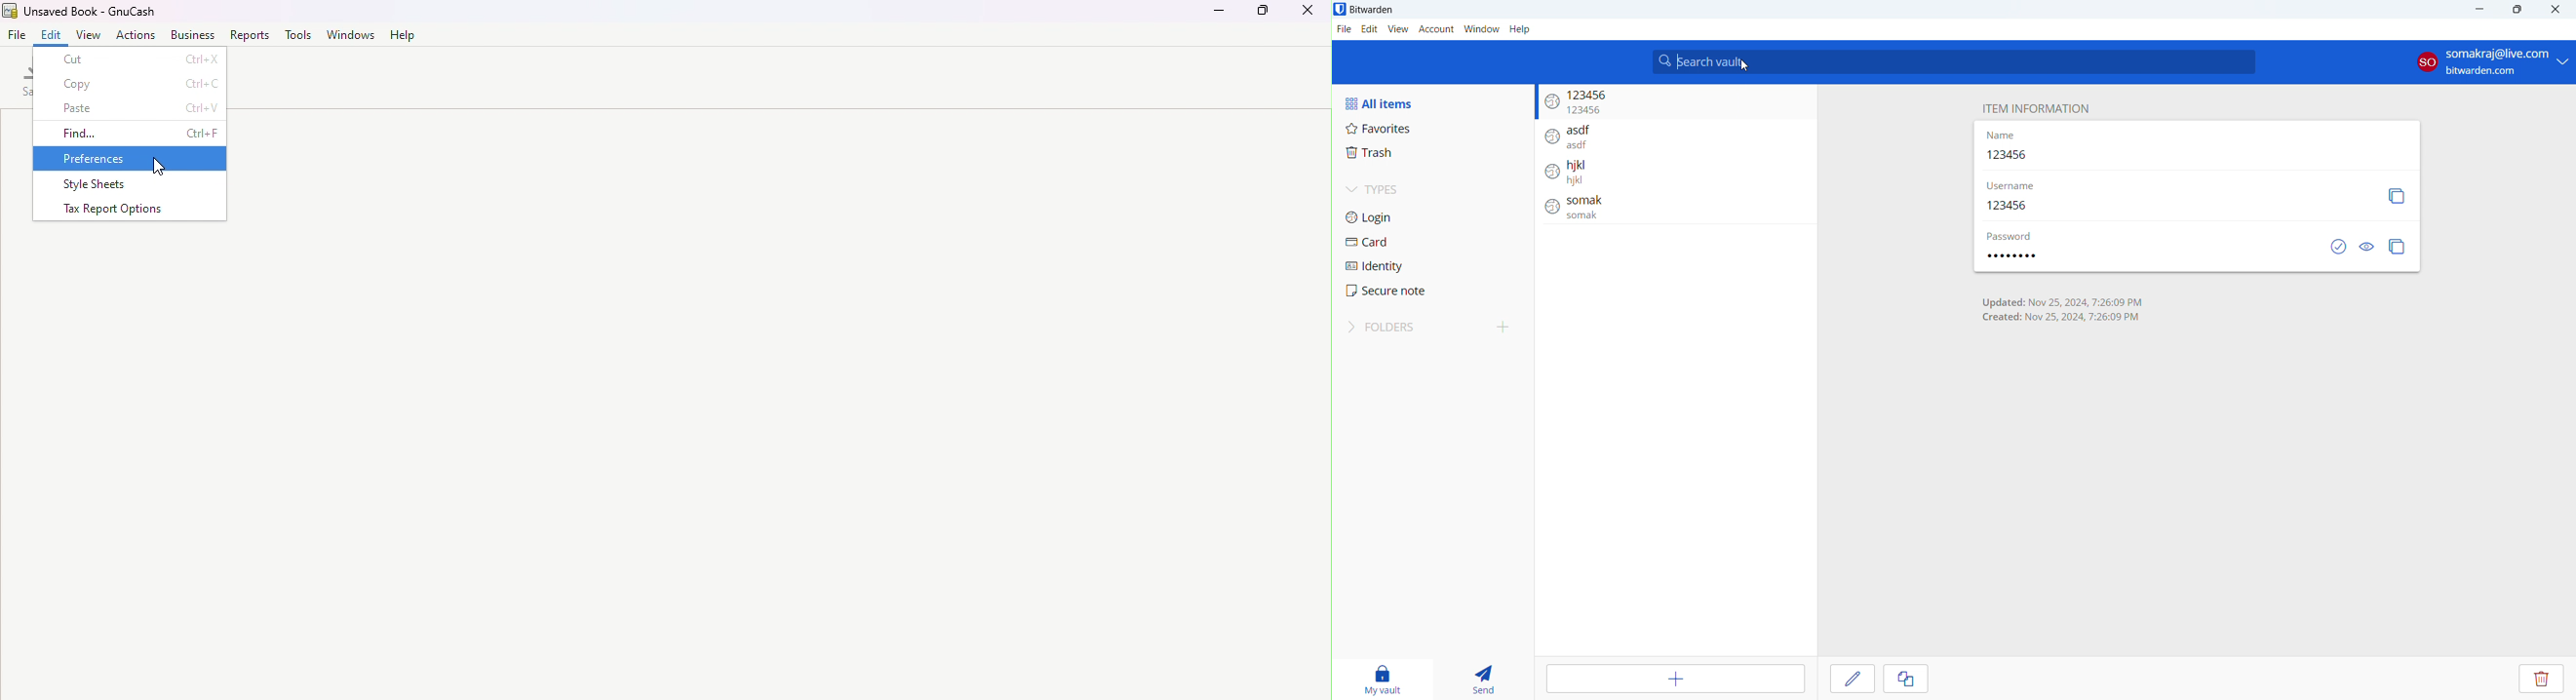 This screenshot has width=2576, height=700. Describe the element at coordinates (2479, 10) in the screenshot. I see `minimize` at that location.